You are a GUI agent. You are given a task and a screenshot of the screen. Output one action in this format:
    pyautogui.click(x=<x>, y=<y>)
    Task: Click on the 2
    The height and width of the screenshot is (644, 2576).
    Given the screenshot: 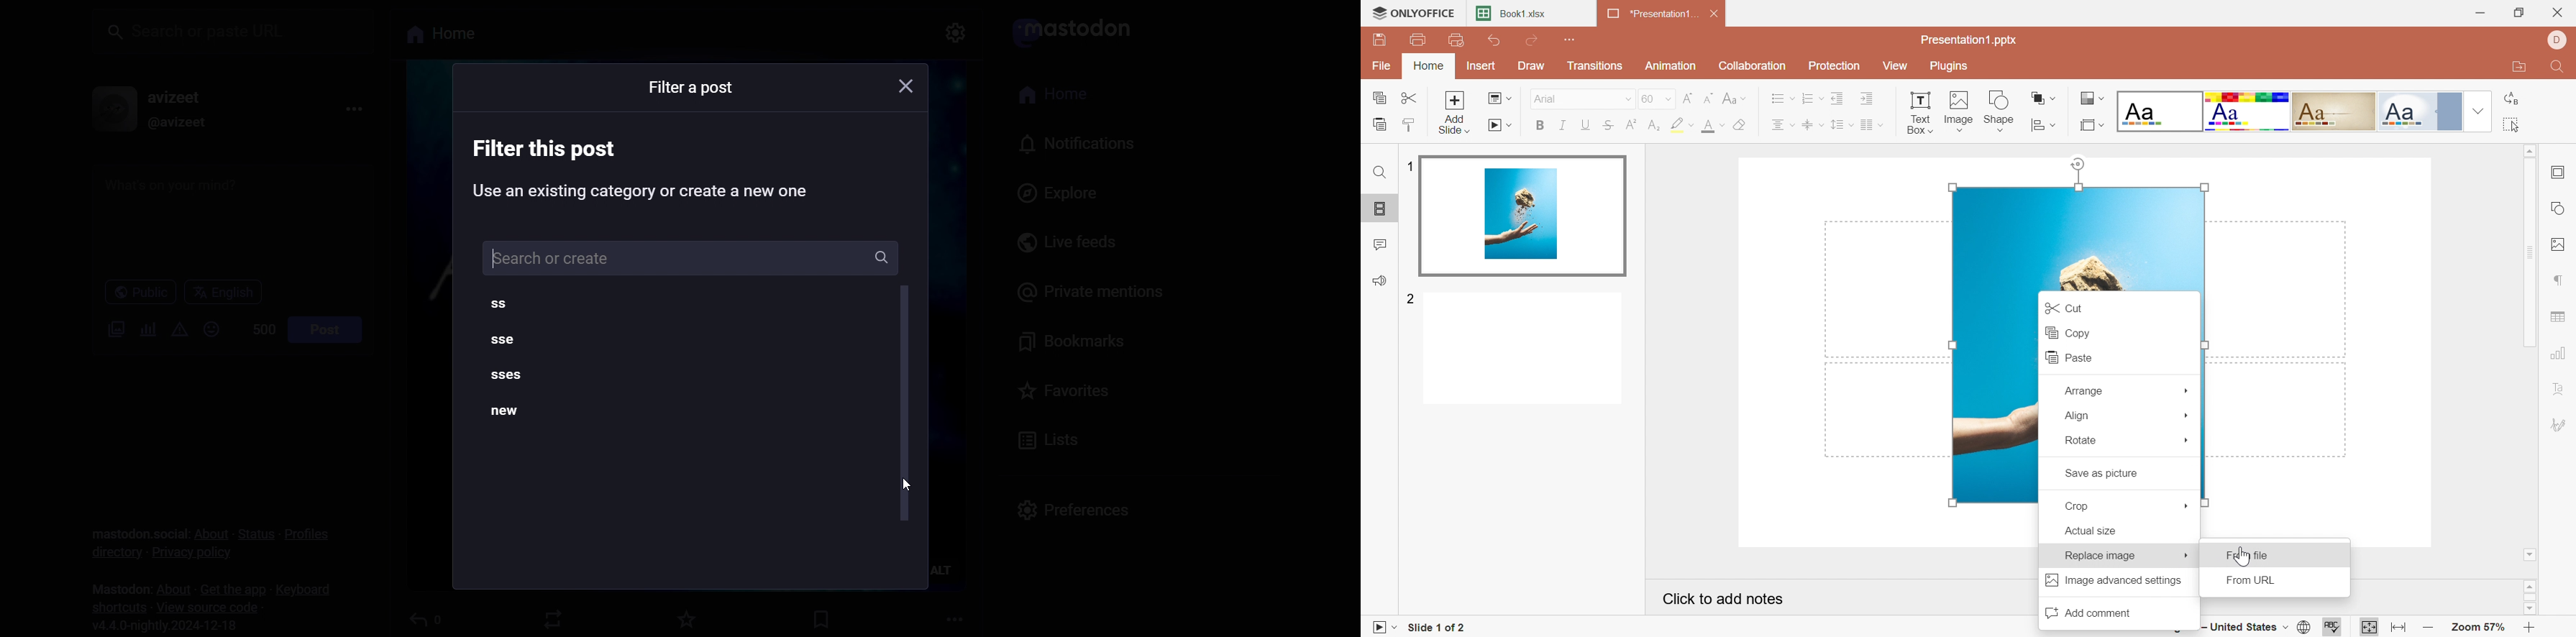 What is the action you would take?
    pyautogui.click(x=1411, y=300)
    